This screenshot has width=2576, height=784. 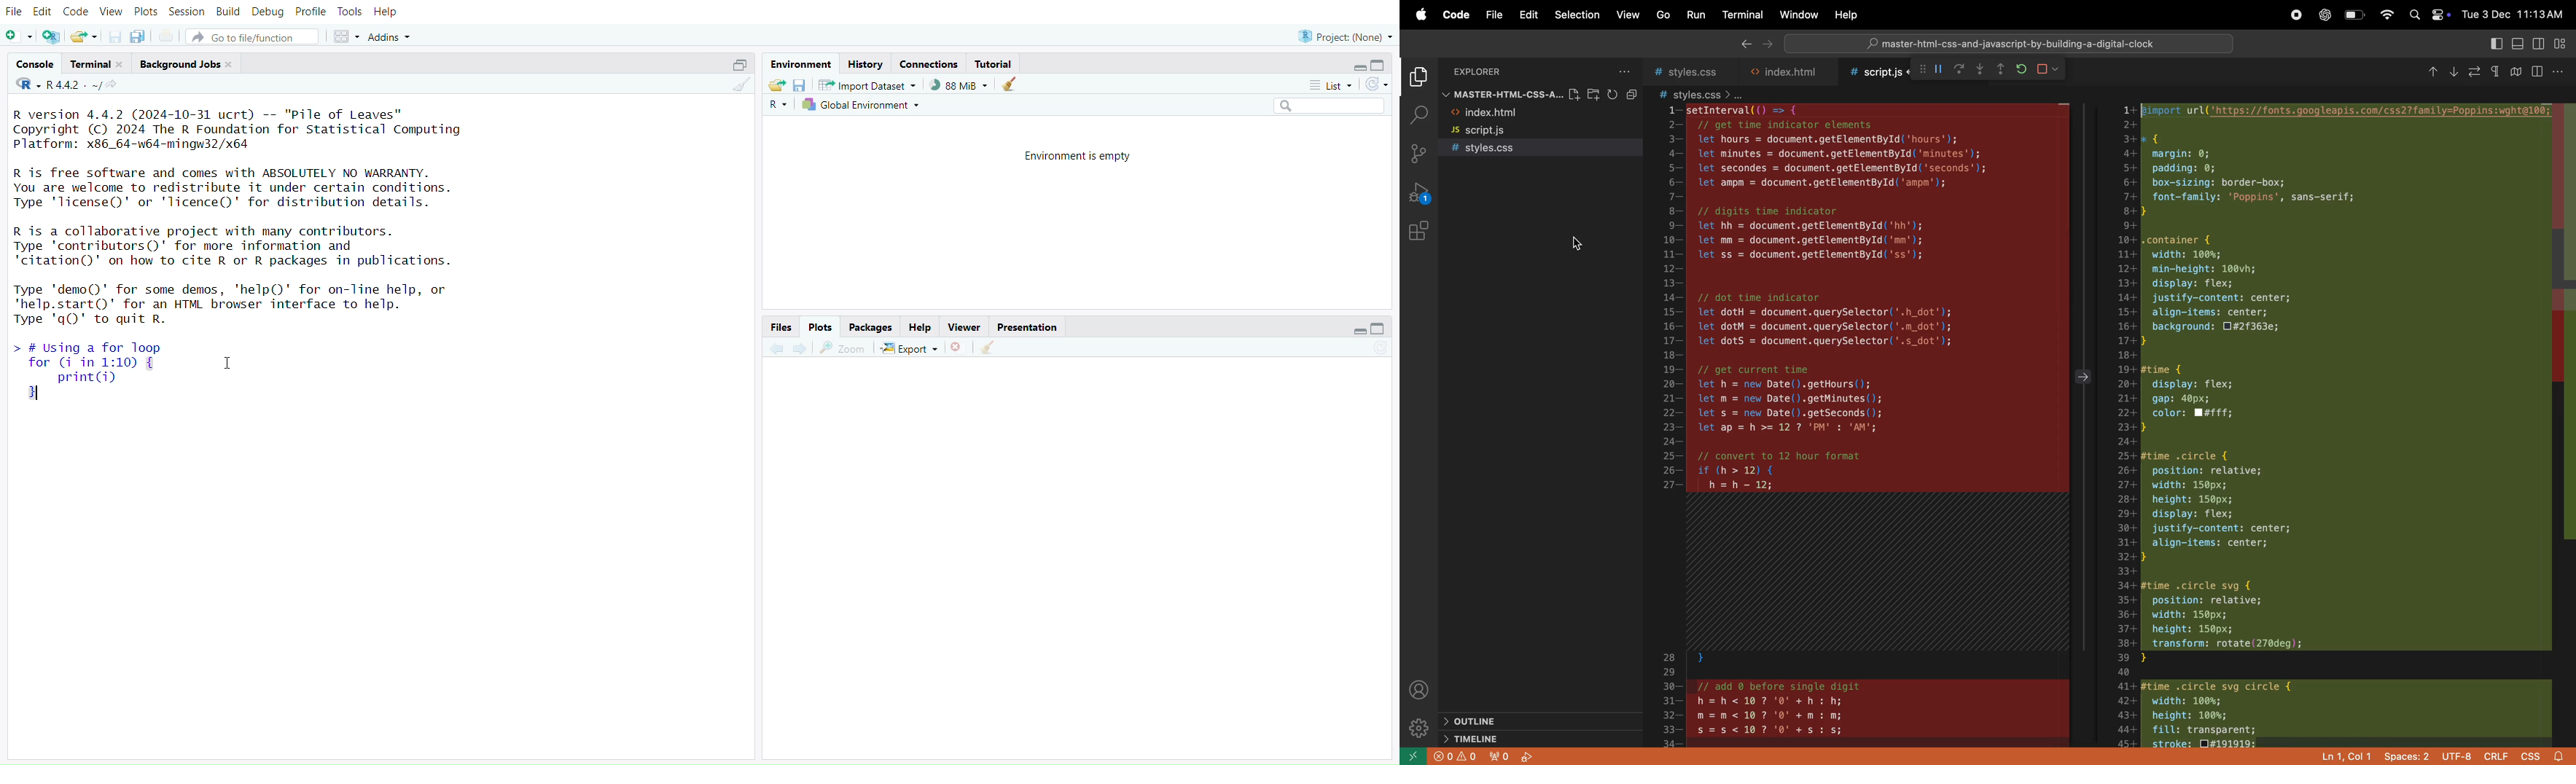 I want to click on help, so click(x=384, y=13).